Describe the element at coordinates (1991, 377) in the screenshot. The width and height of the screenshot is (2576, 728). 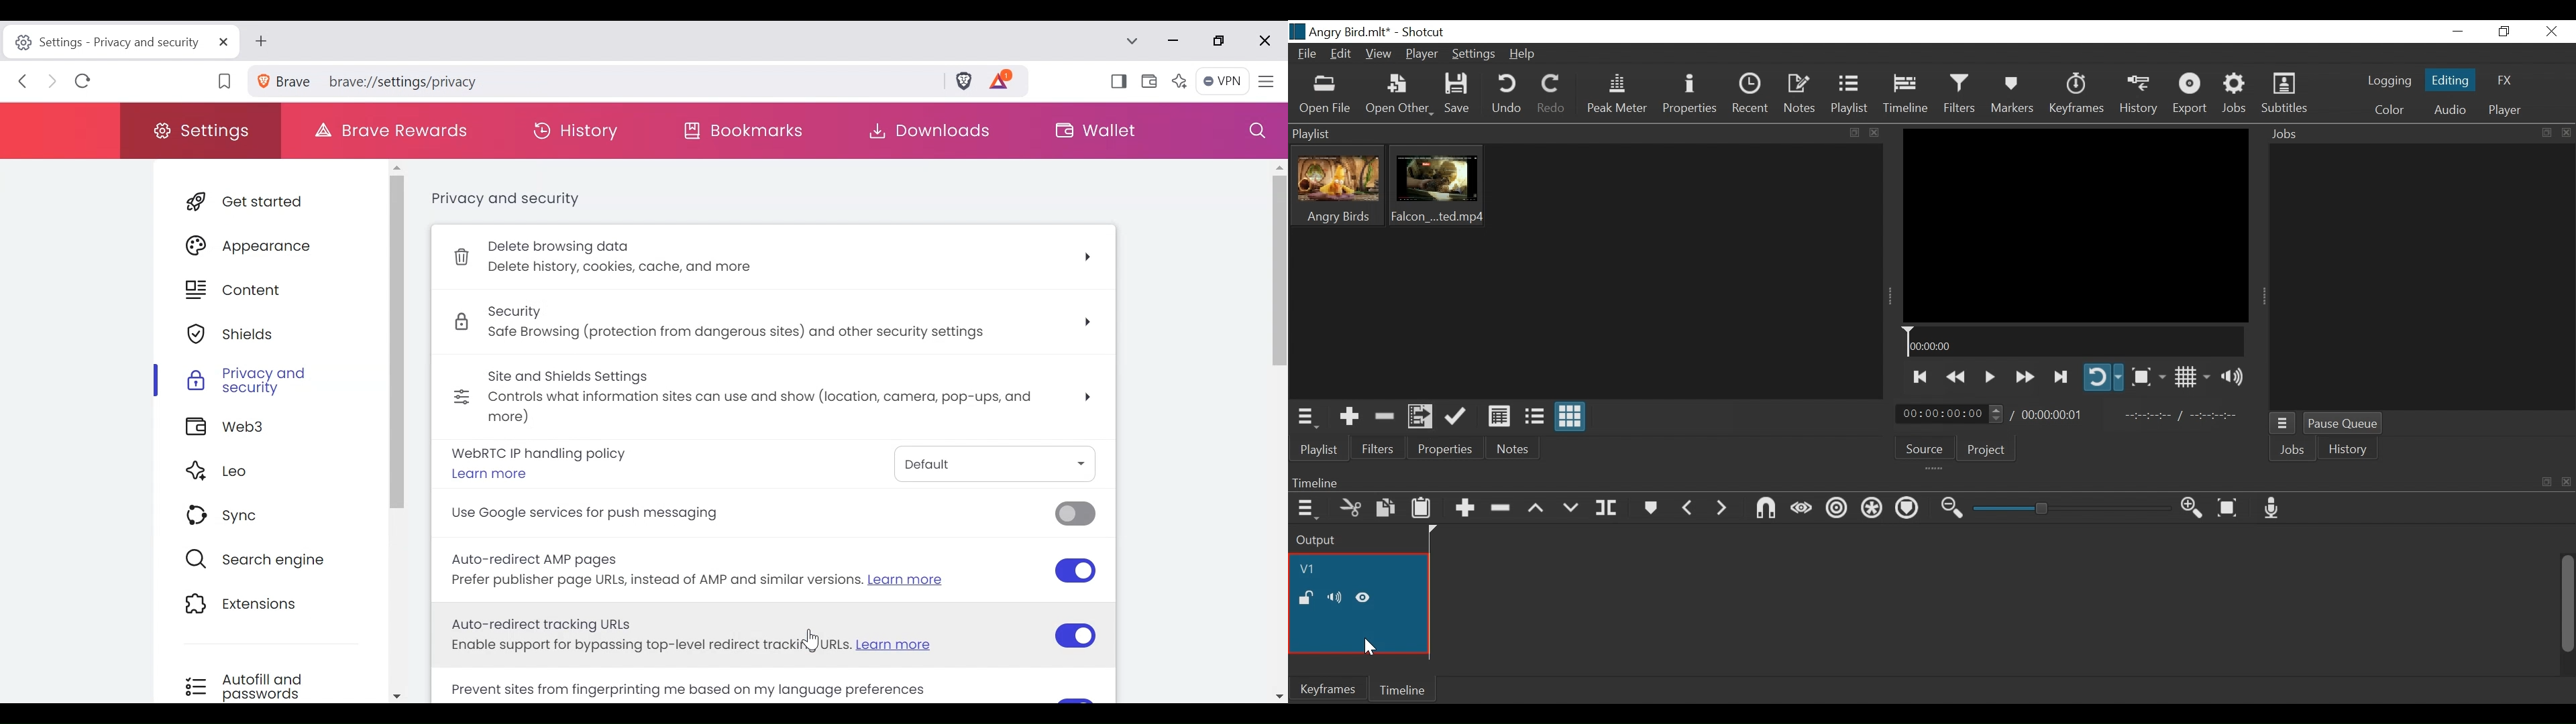
I see `Toggle play or pause` at that location.